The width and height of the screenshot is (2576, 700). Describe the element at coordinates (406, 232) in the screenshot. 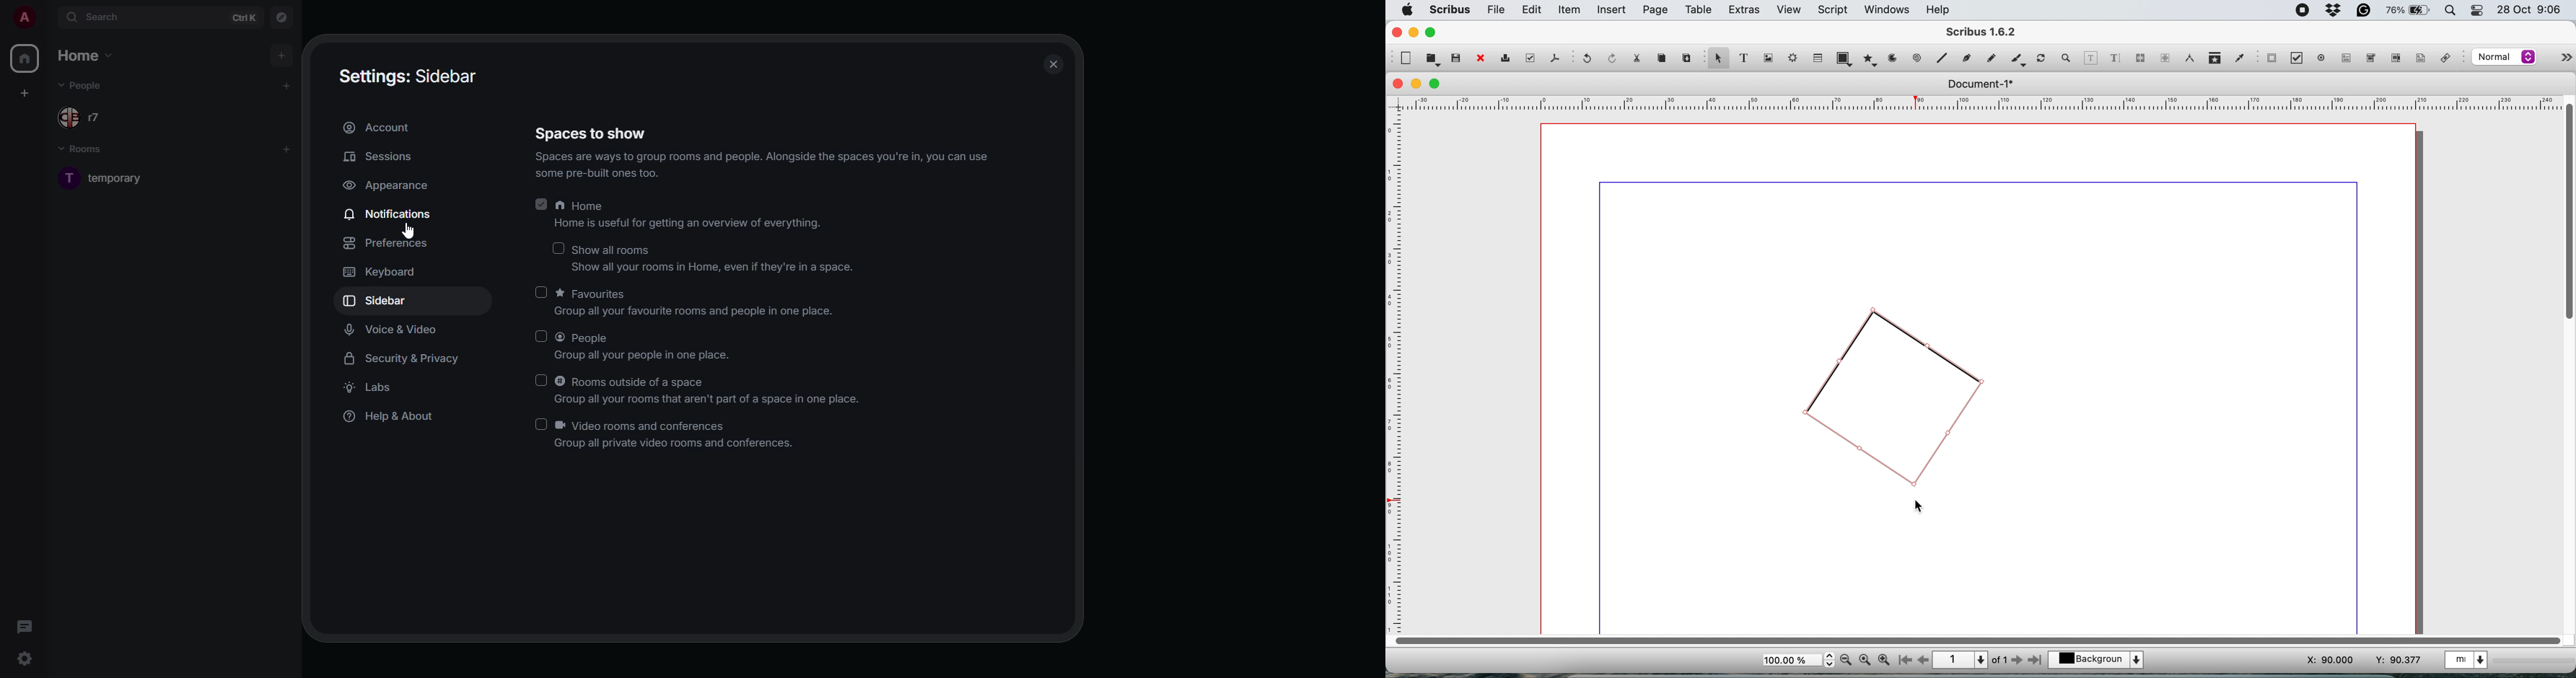

I see `cursor` at that location.